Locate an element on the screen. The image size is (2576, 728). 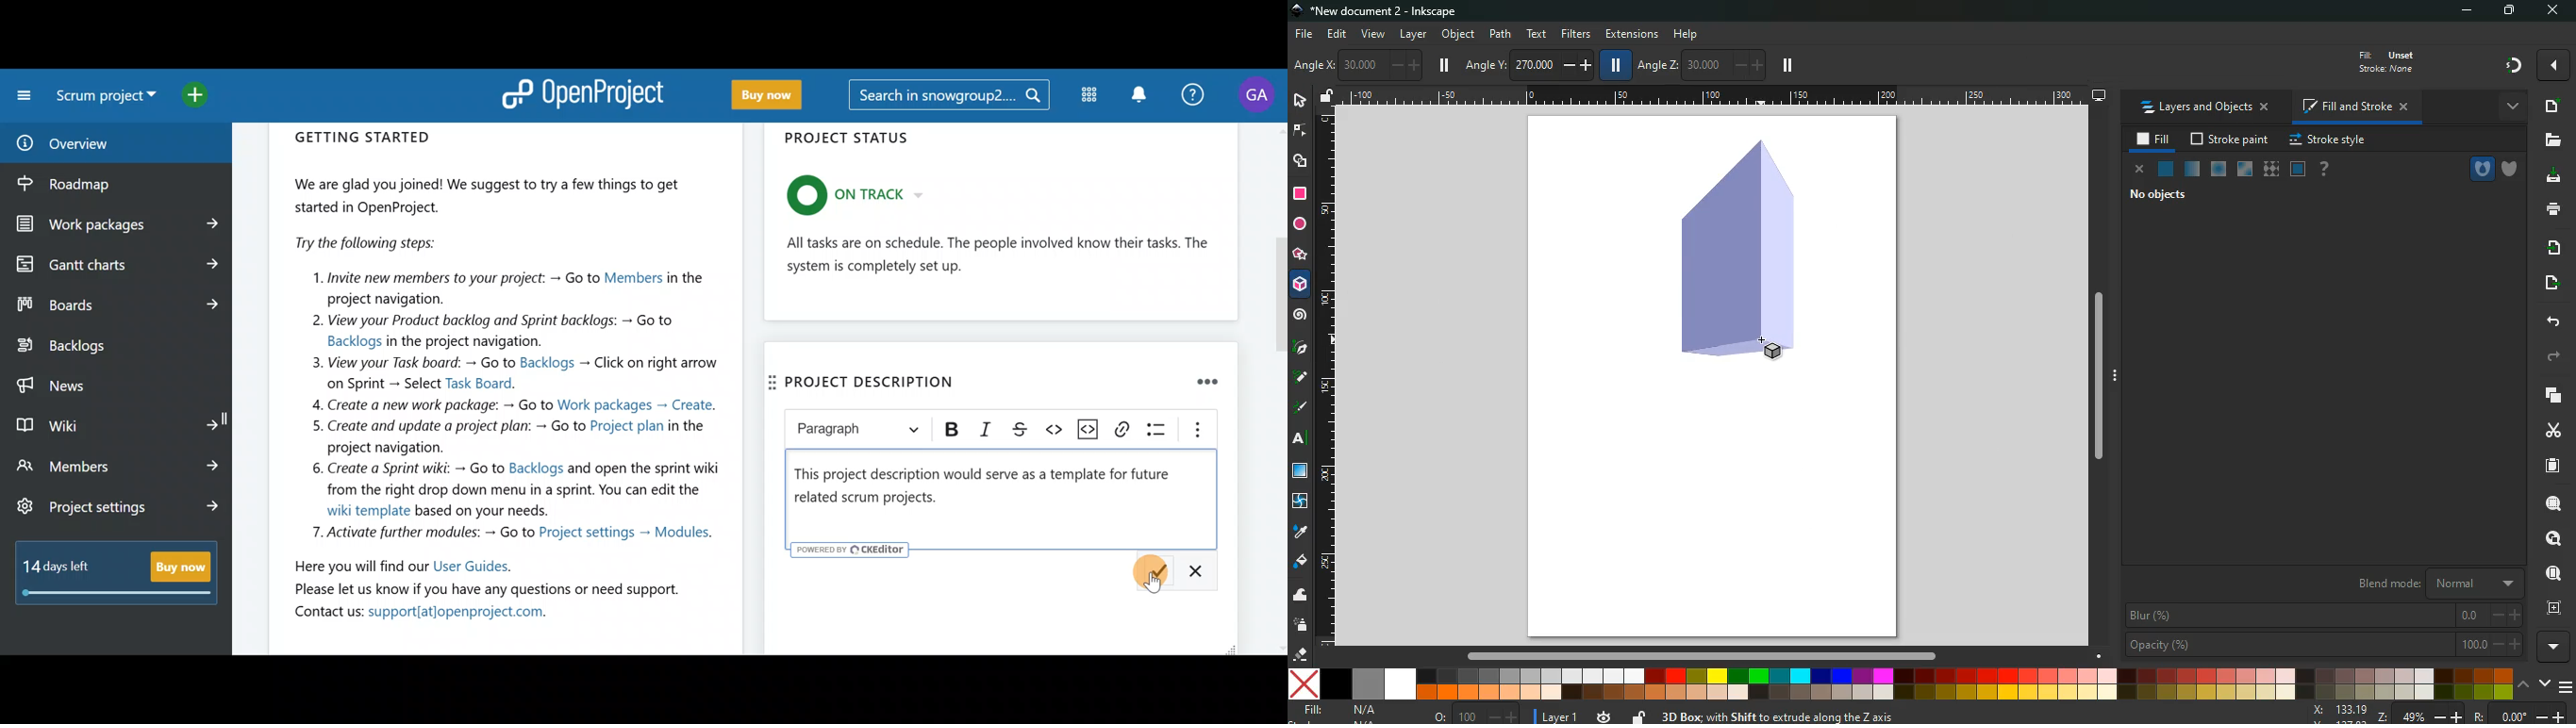
note is located at coordinates (1303, 376).